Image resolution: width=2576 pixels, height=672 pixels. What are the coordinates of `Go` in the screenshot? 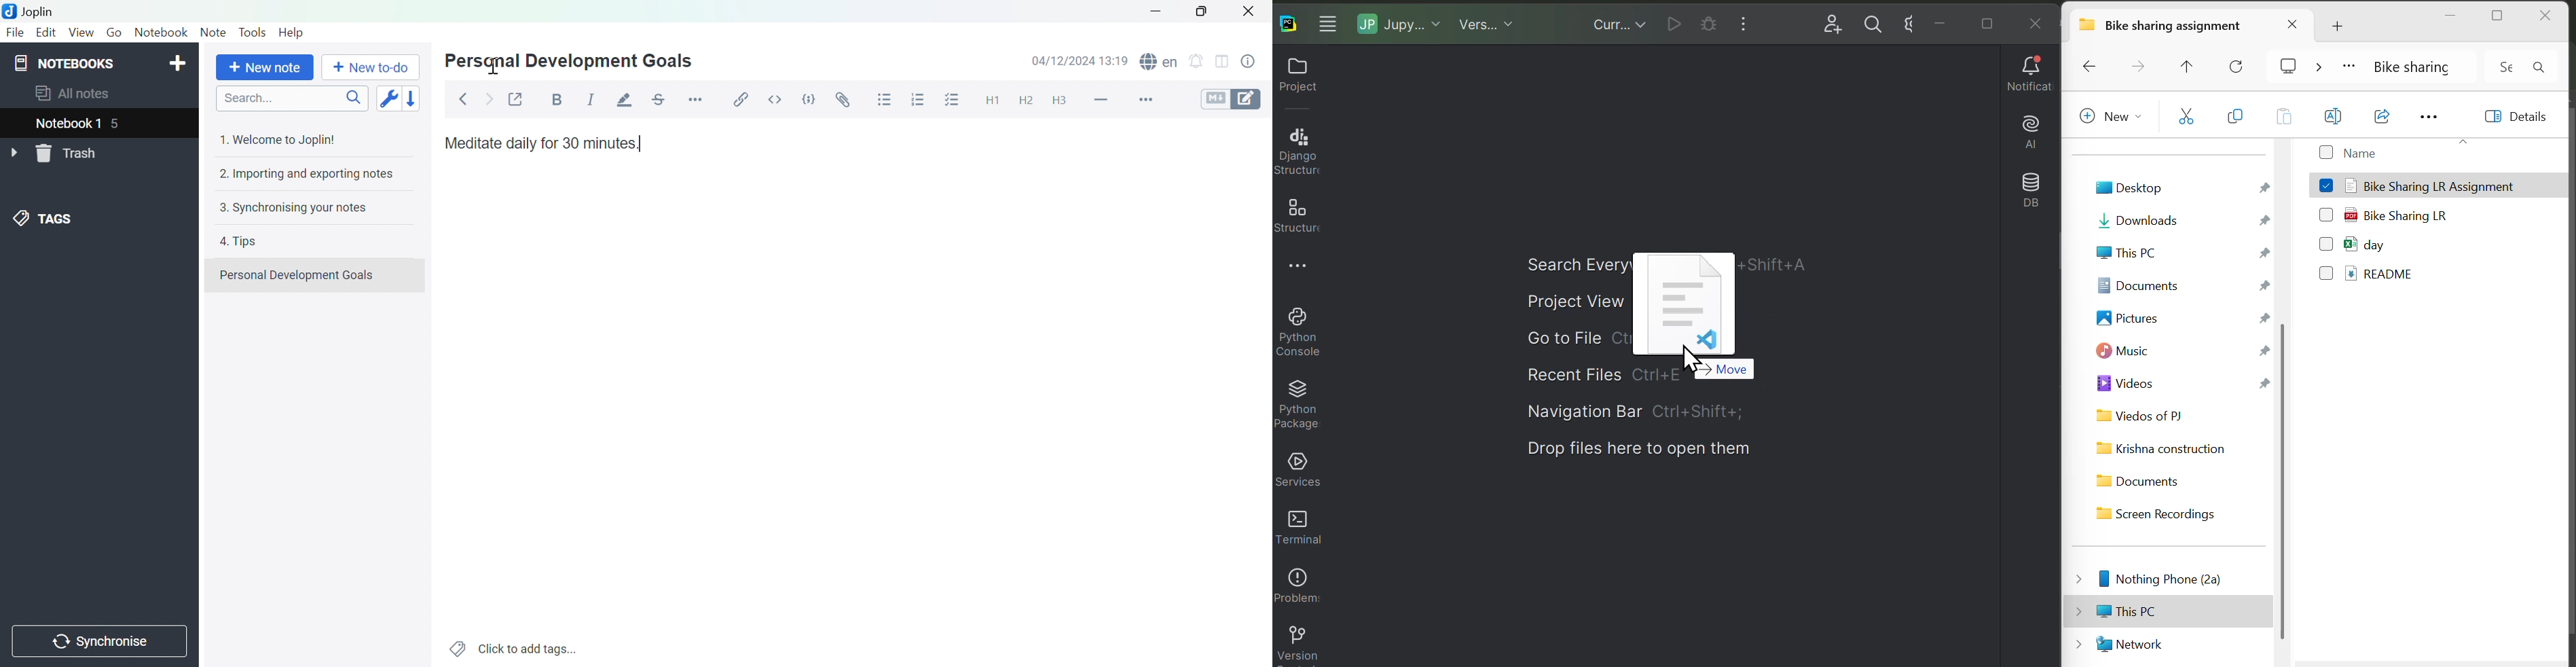 It's located at (114, 33).